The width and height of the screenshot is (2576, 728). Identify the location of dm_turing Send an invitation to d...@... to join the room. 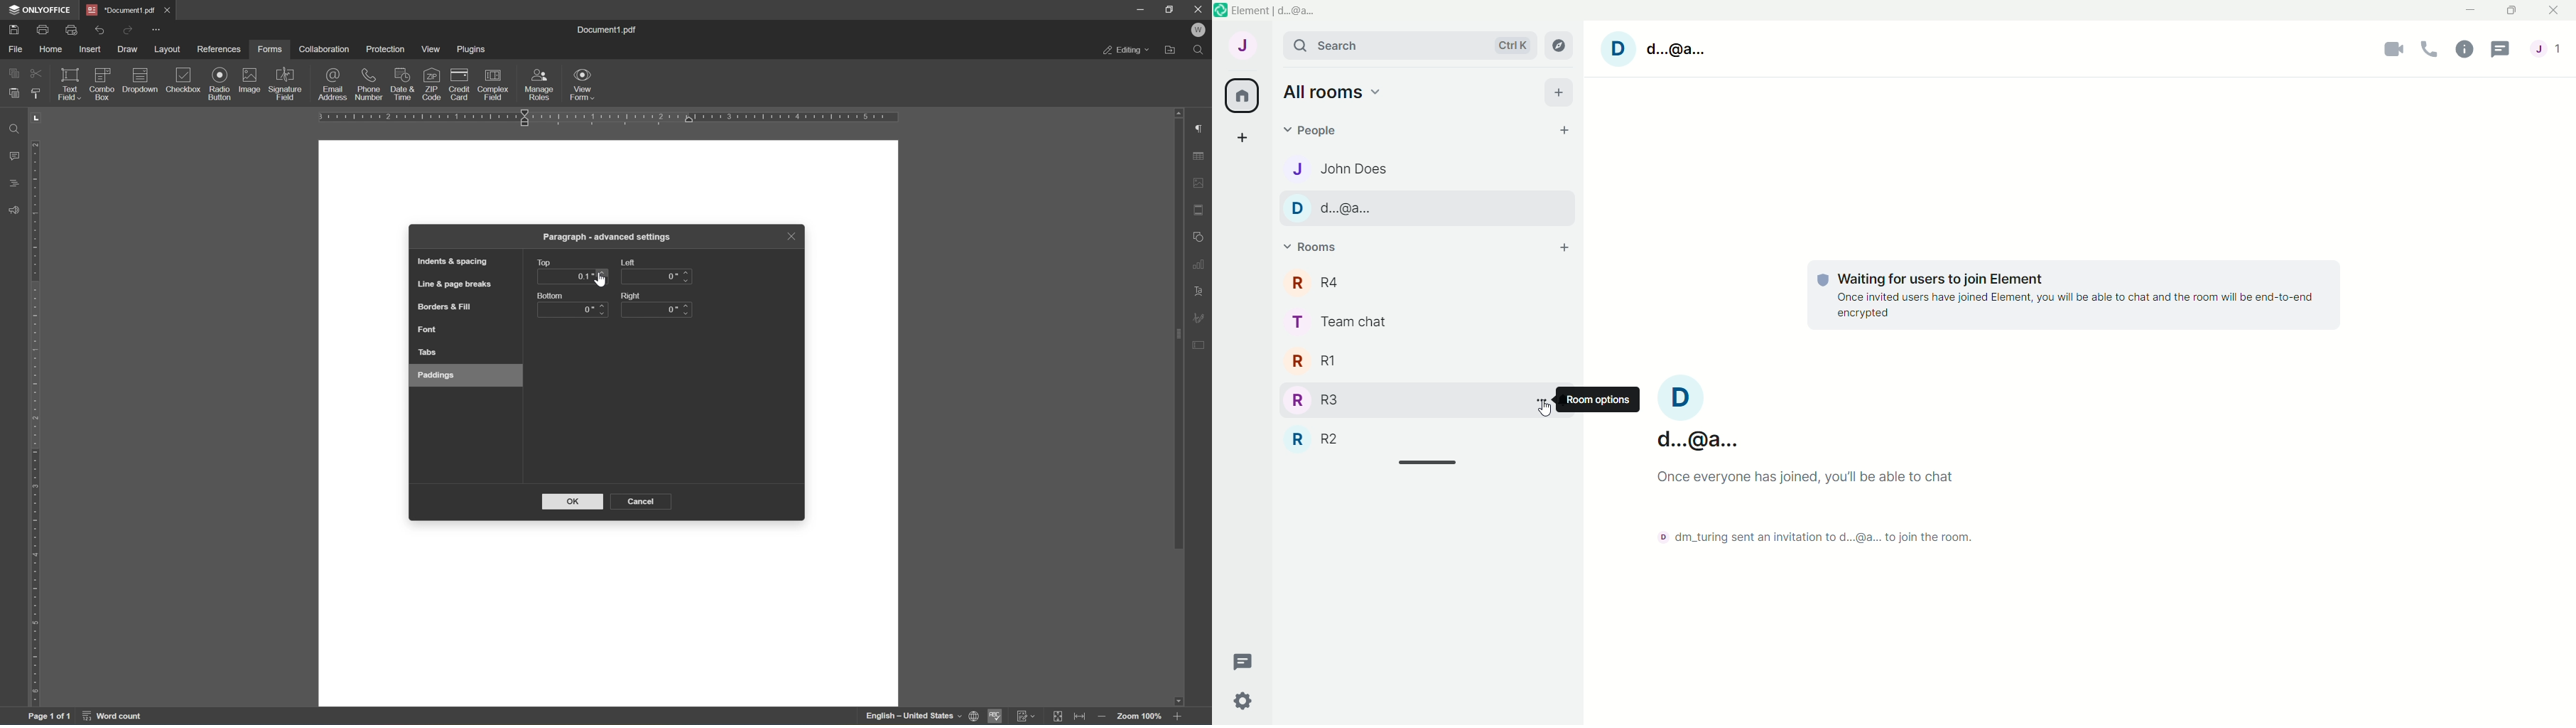
(1825, 537).